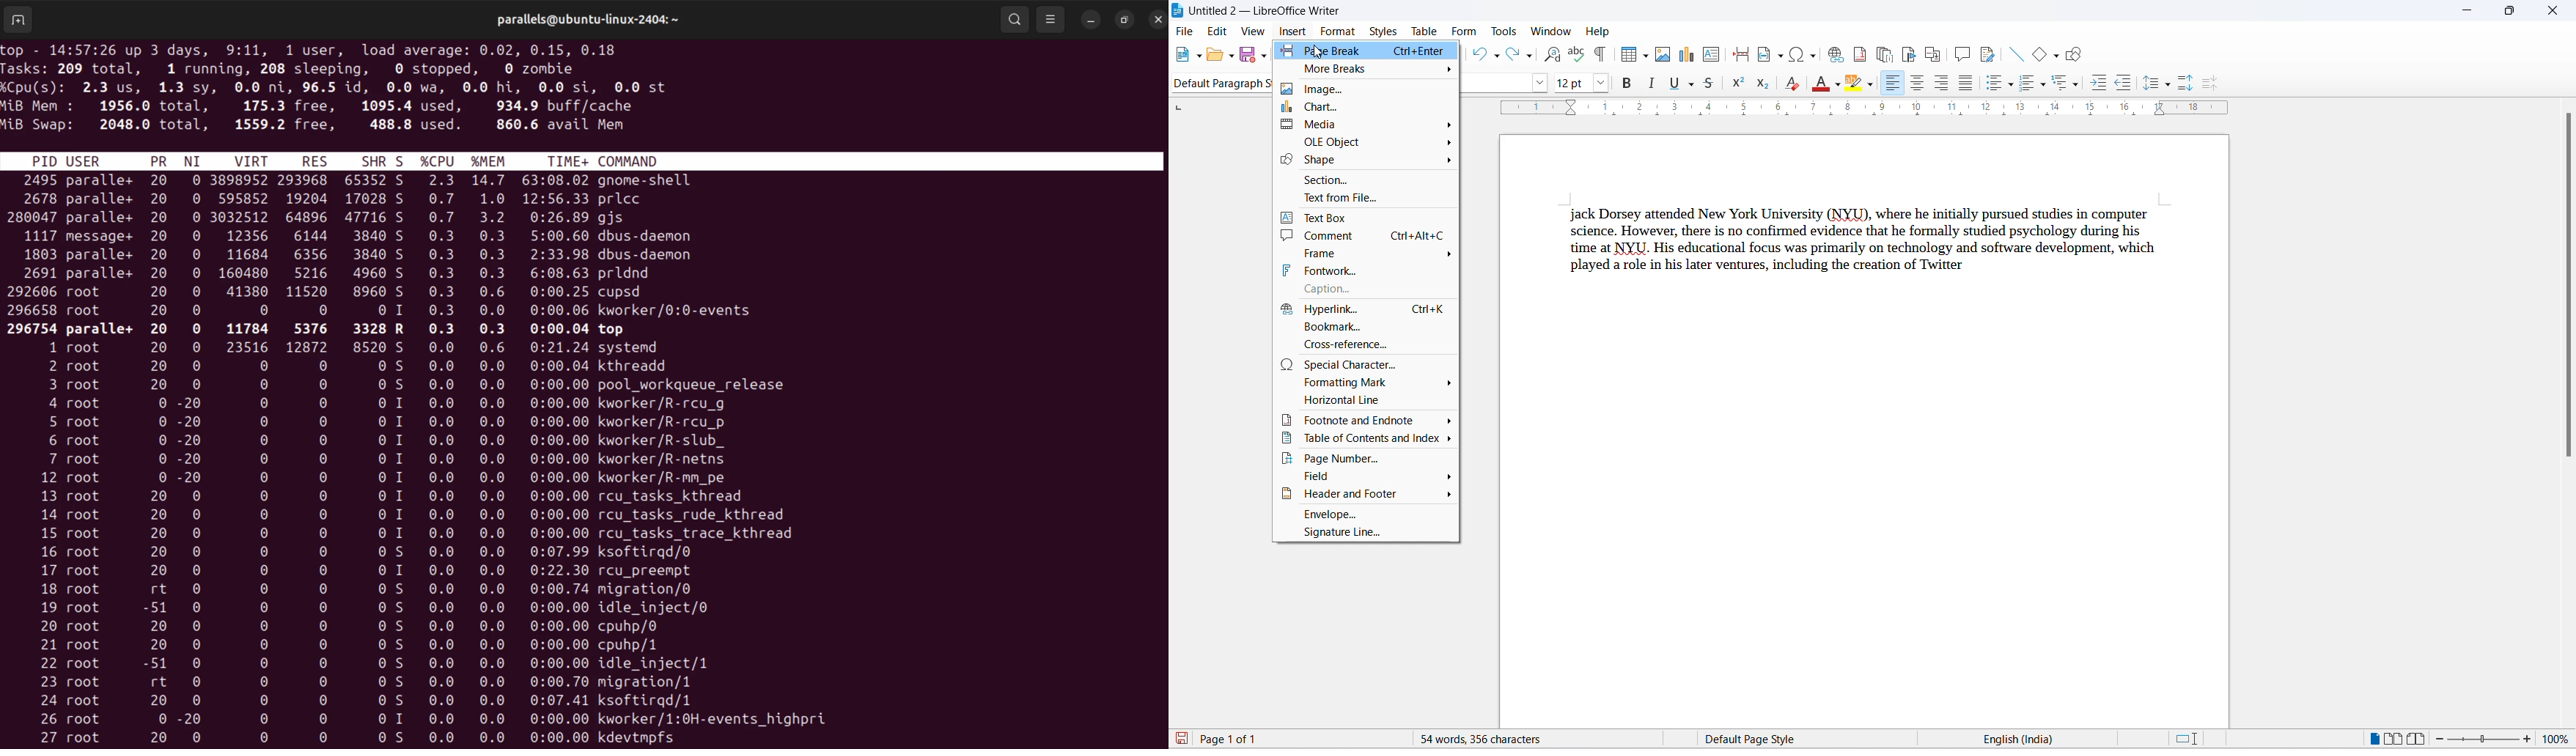 This screenshot has height=756, width=2576. What do you see at coordinates (1267, 10) in the screenshot?
I see `file title` at bounding box center [1267, 10].